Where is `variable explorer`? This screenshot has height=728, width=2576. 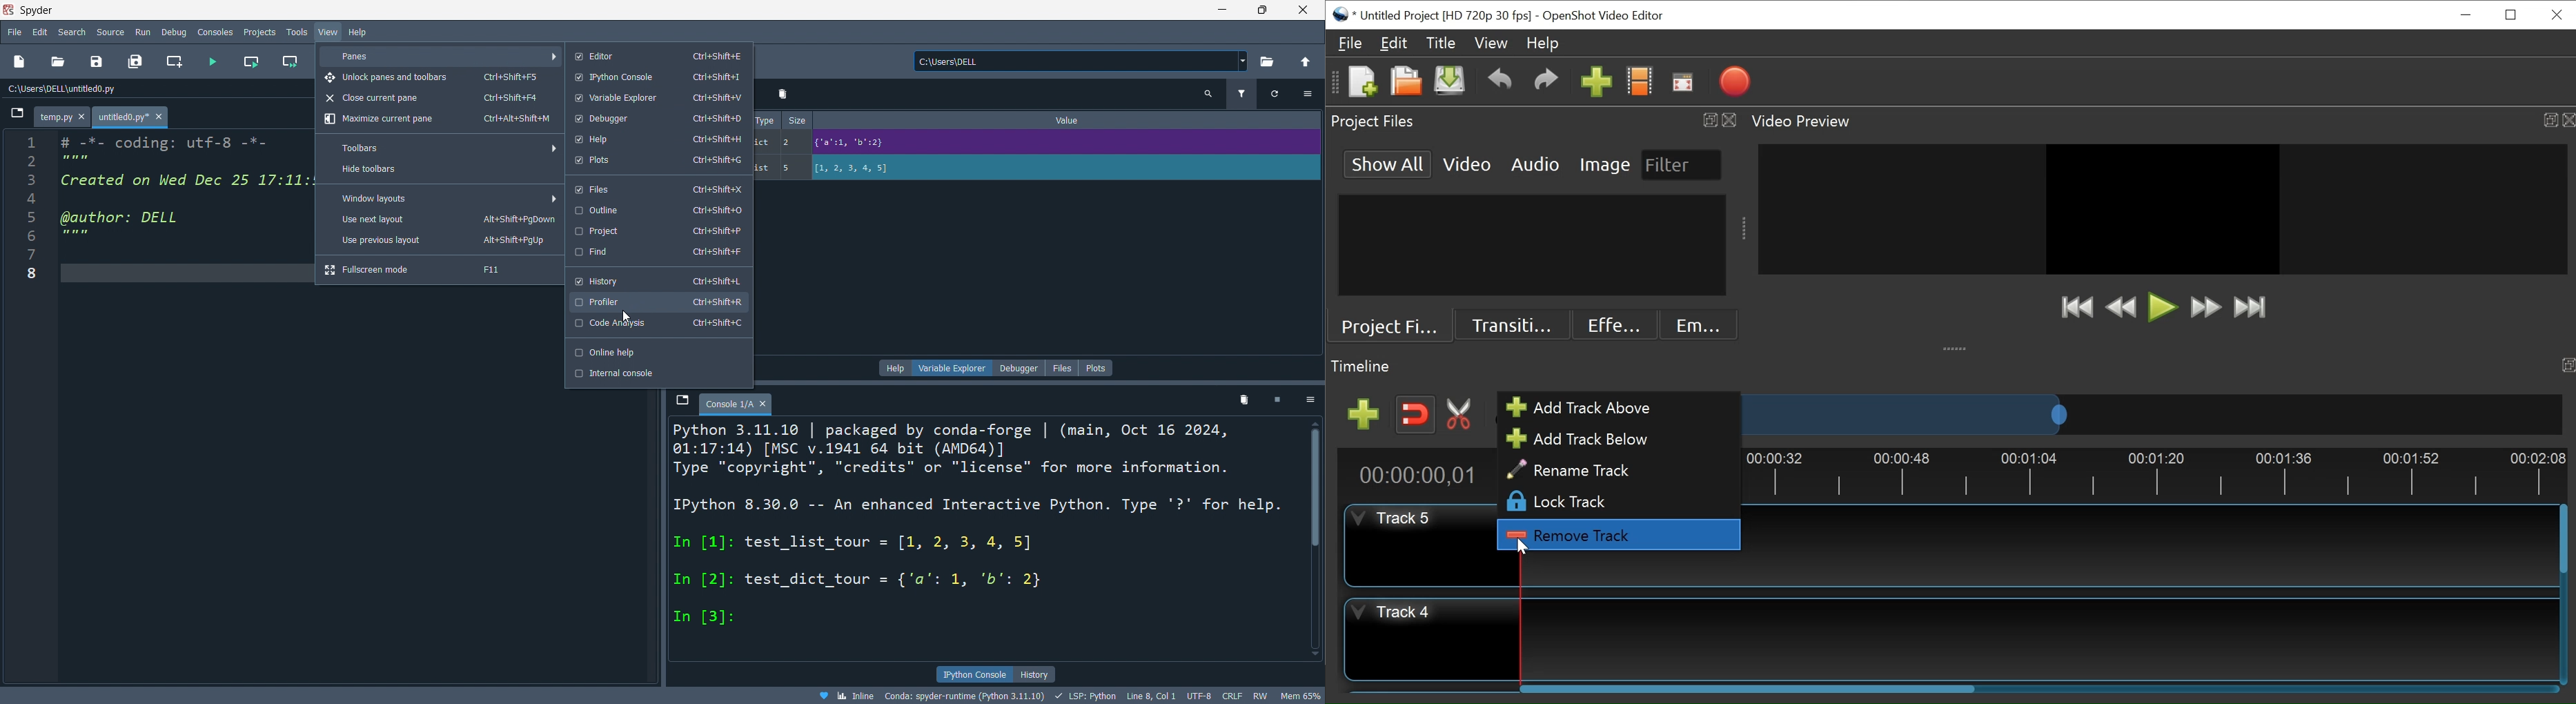
variable explorer is located at coordinates (658, 99).